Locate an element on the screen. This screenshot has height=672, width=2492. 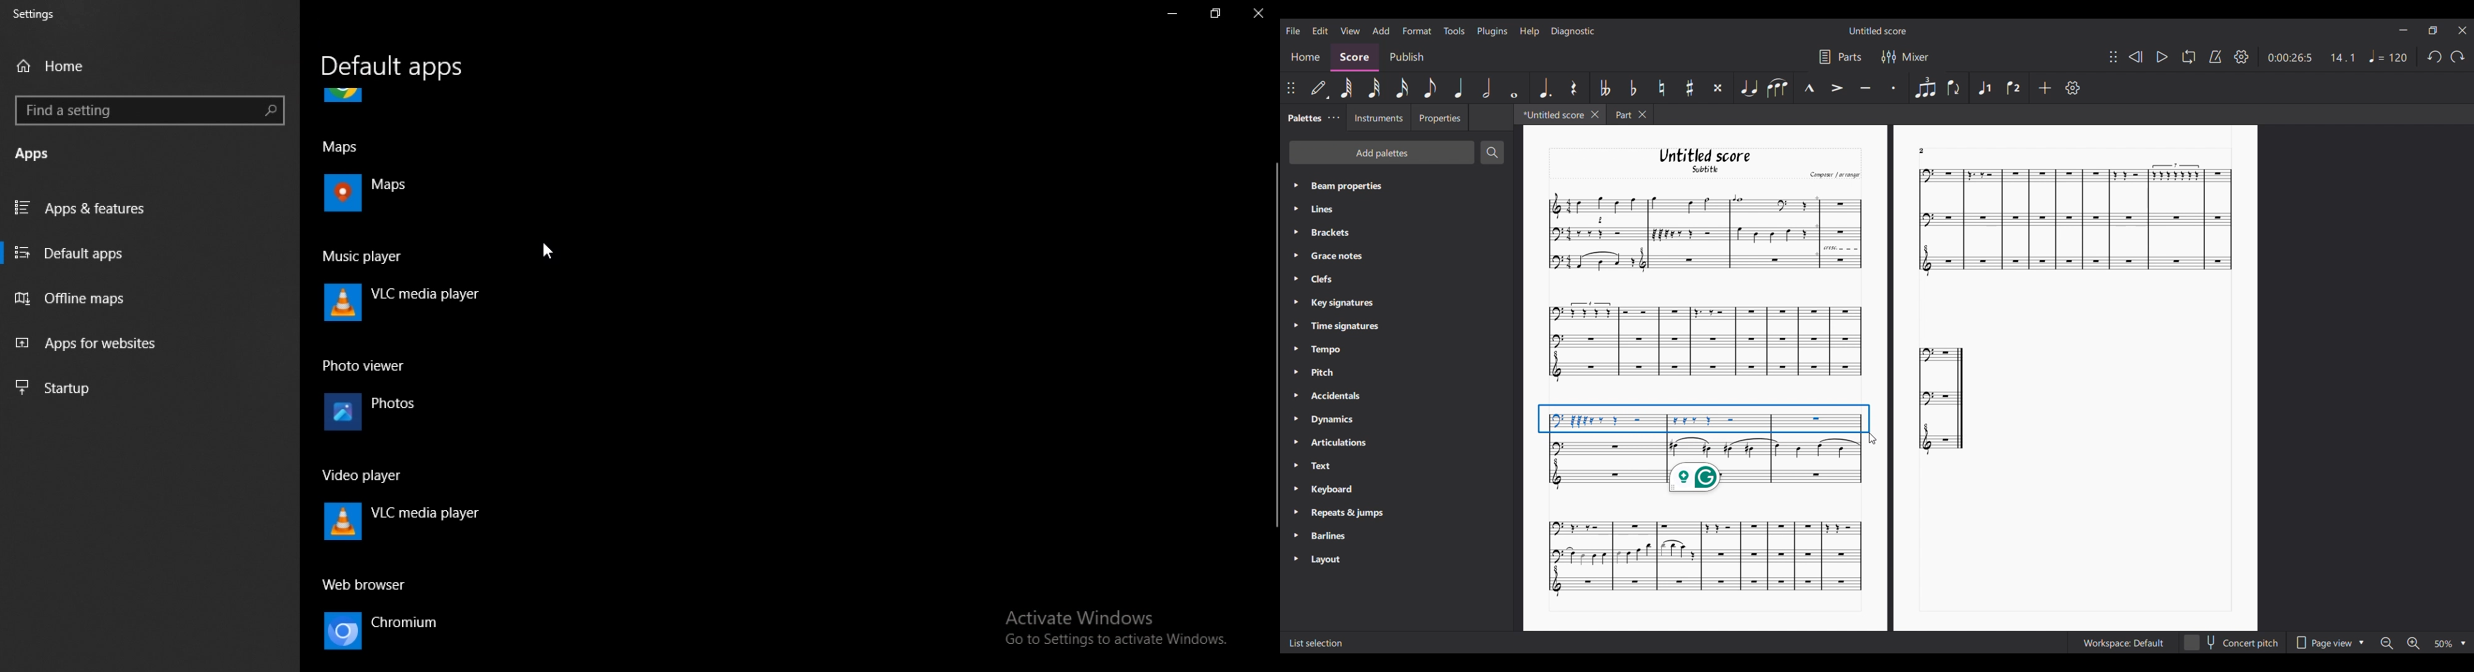
> Keysignatures is located at coordinates (1335, 301).